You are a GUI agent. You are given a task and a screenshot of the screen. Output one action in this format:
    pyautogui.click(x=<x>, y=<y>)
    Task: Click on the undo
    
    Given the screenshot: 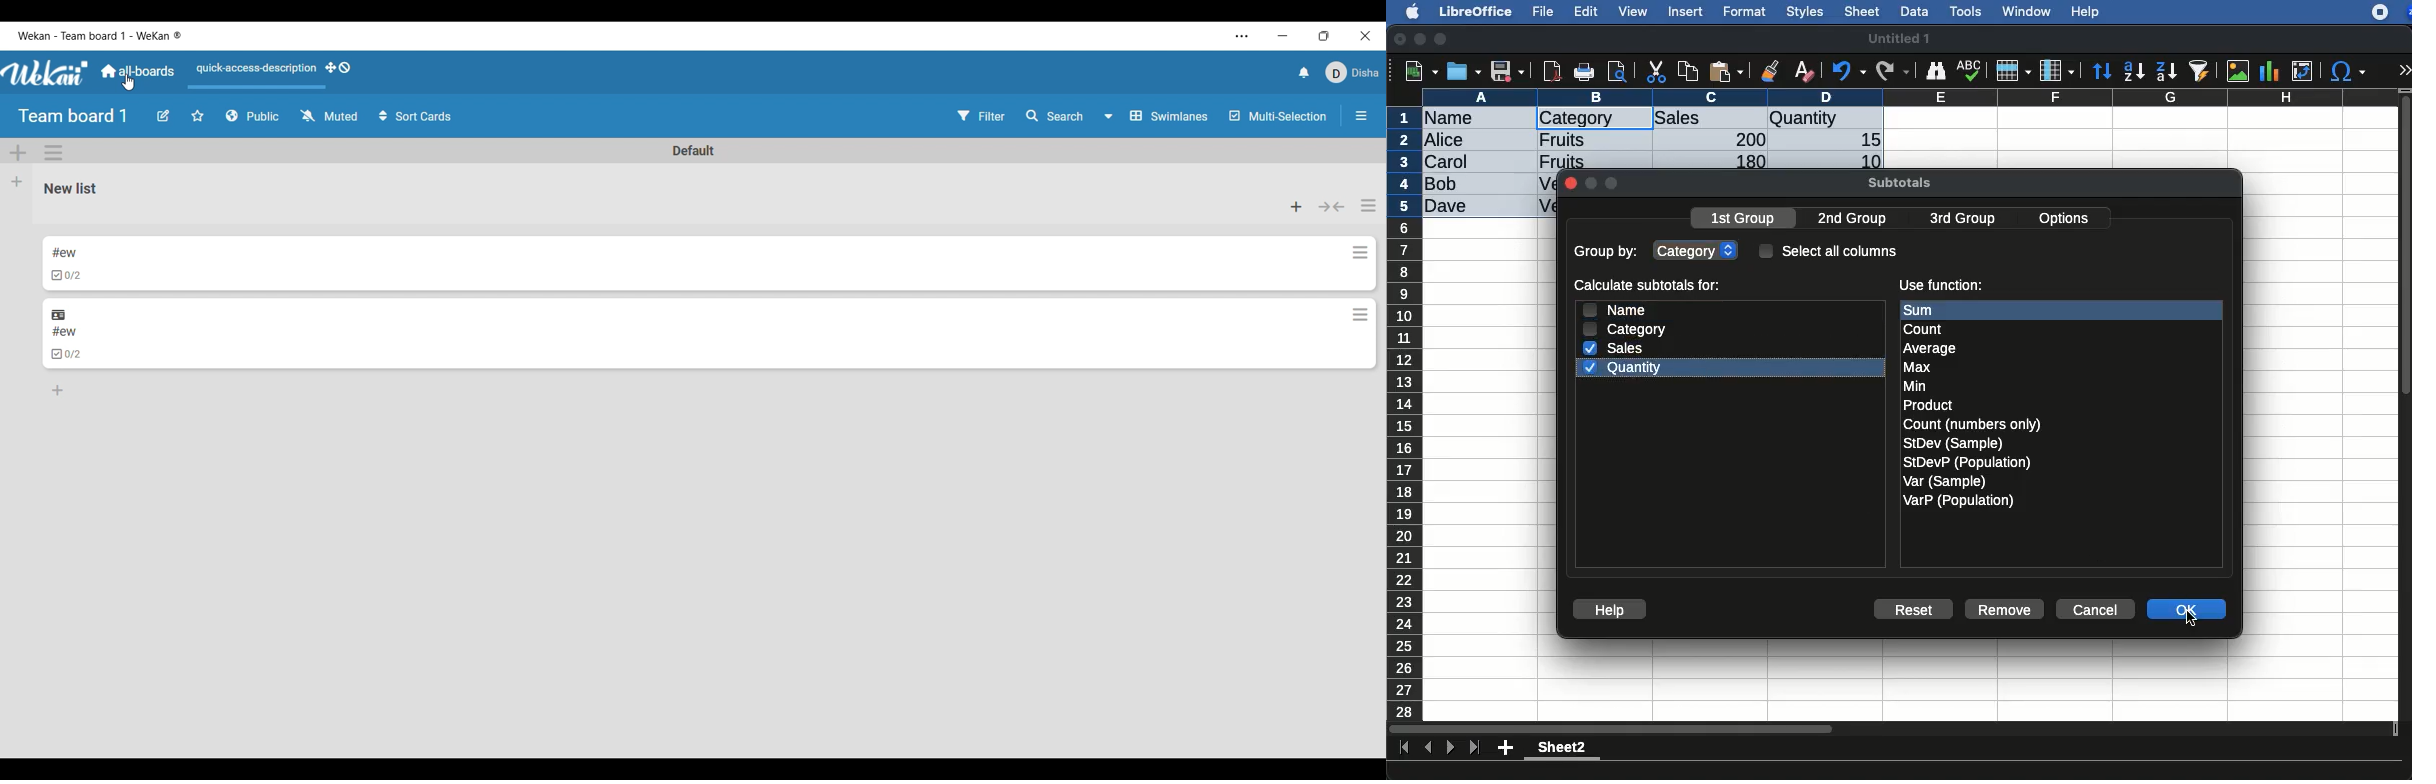 What is the action you would take?
    pyautogui.click(x=1849, y=71)
    